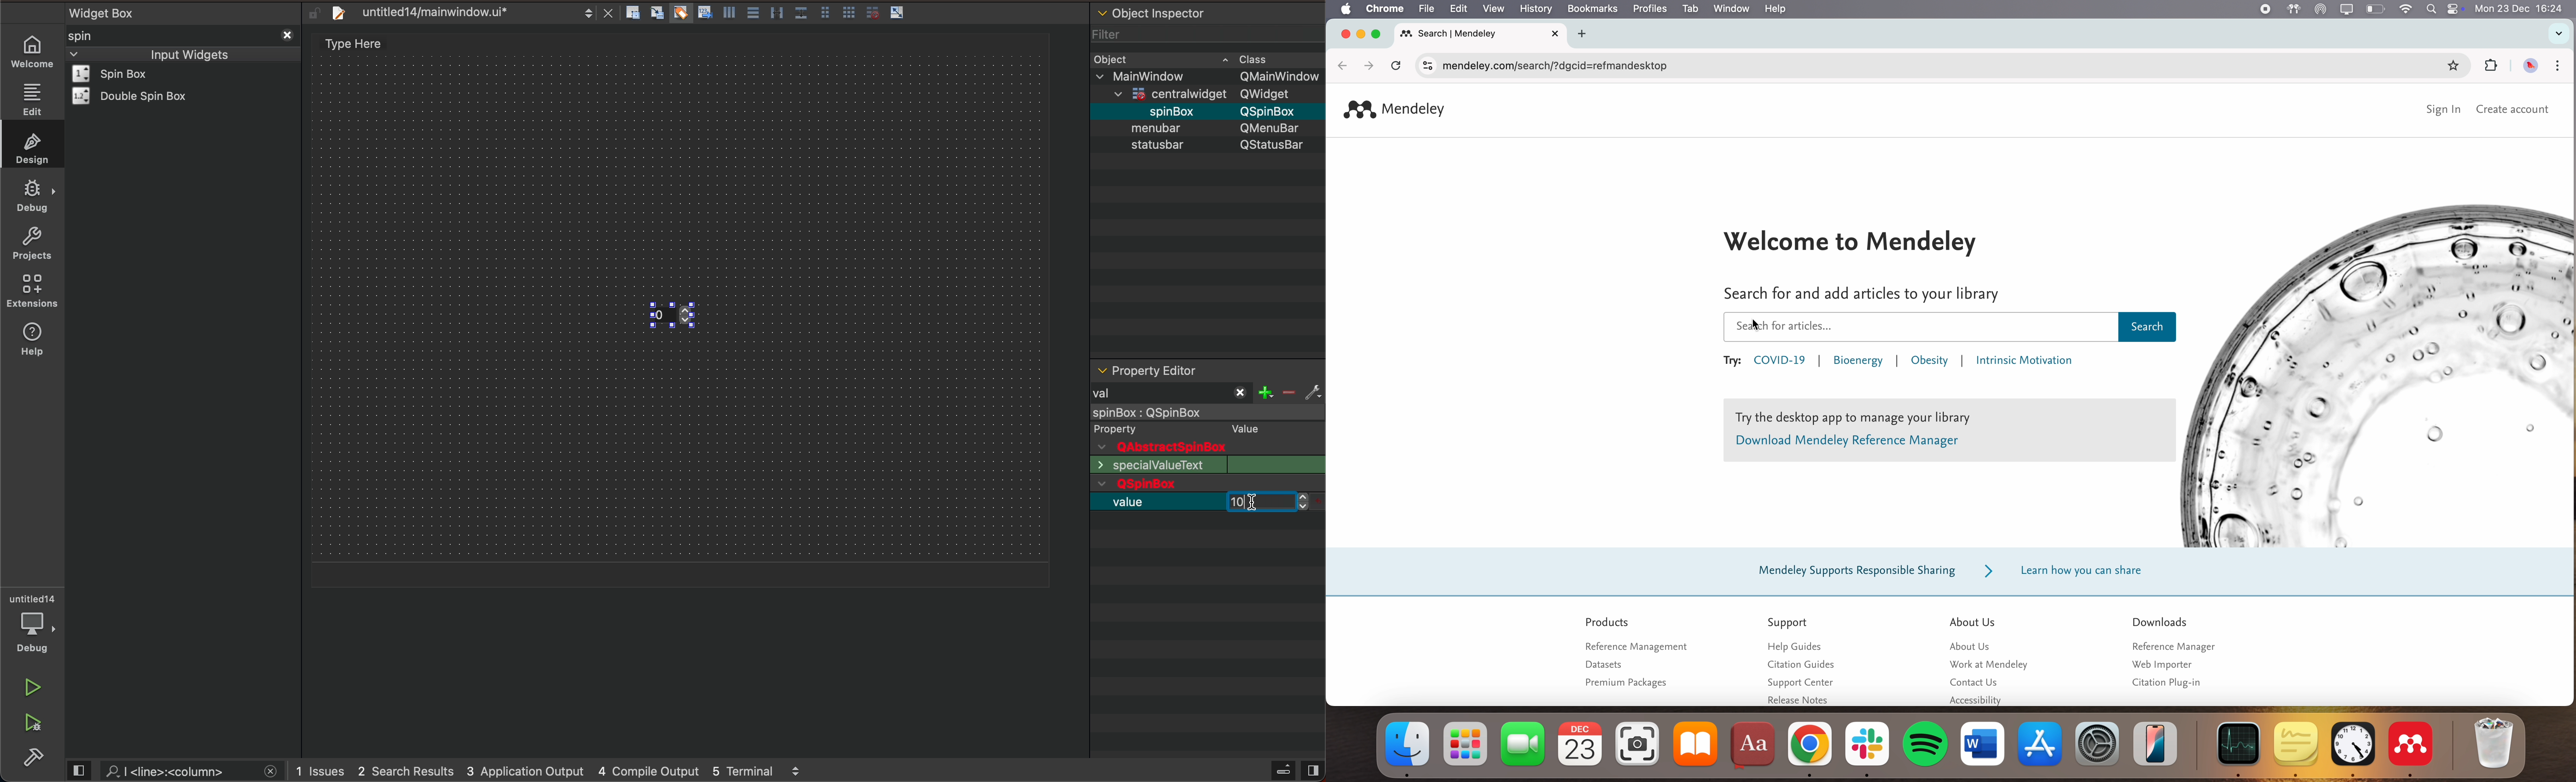 The width and height of the screenshot is (2576, 784). Describe the element at coordinates (690, 317) in the screenshot. I see `key up` at that location.